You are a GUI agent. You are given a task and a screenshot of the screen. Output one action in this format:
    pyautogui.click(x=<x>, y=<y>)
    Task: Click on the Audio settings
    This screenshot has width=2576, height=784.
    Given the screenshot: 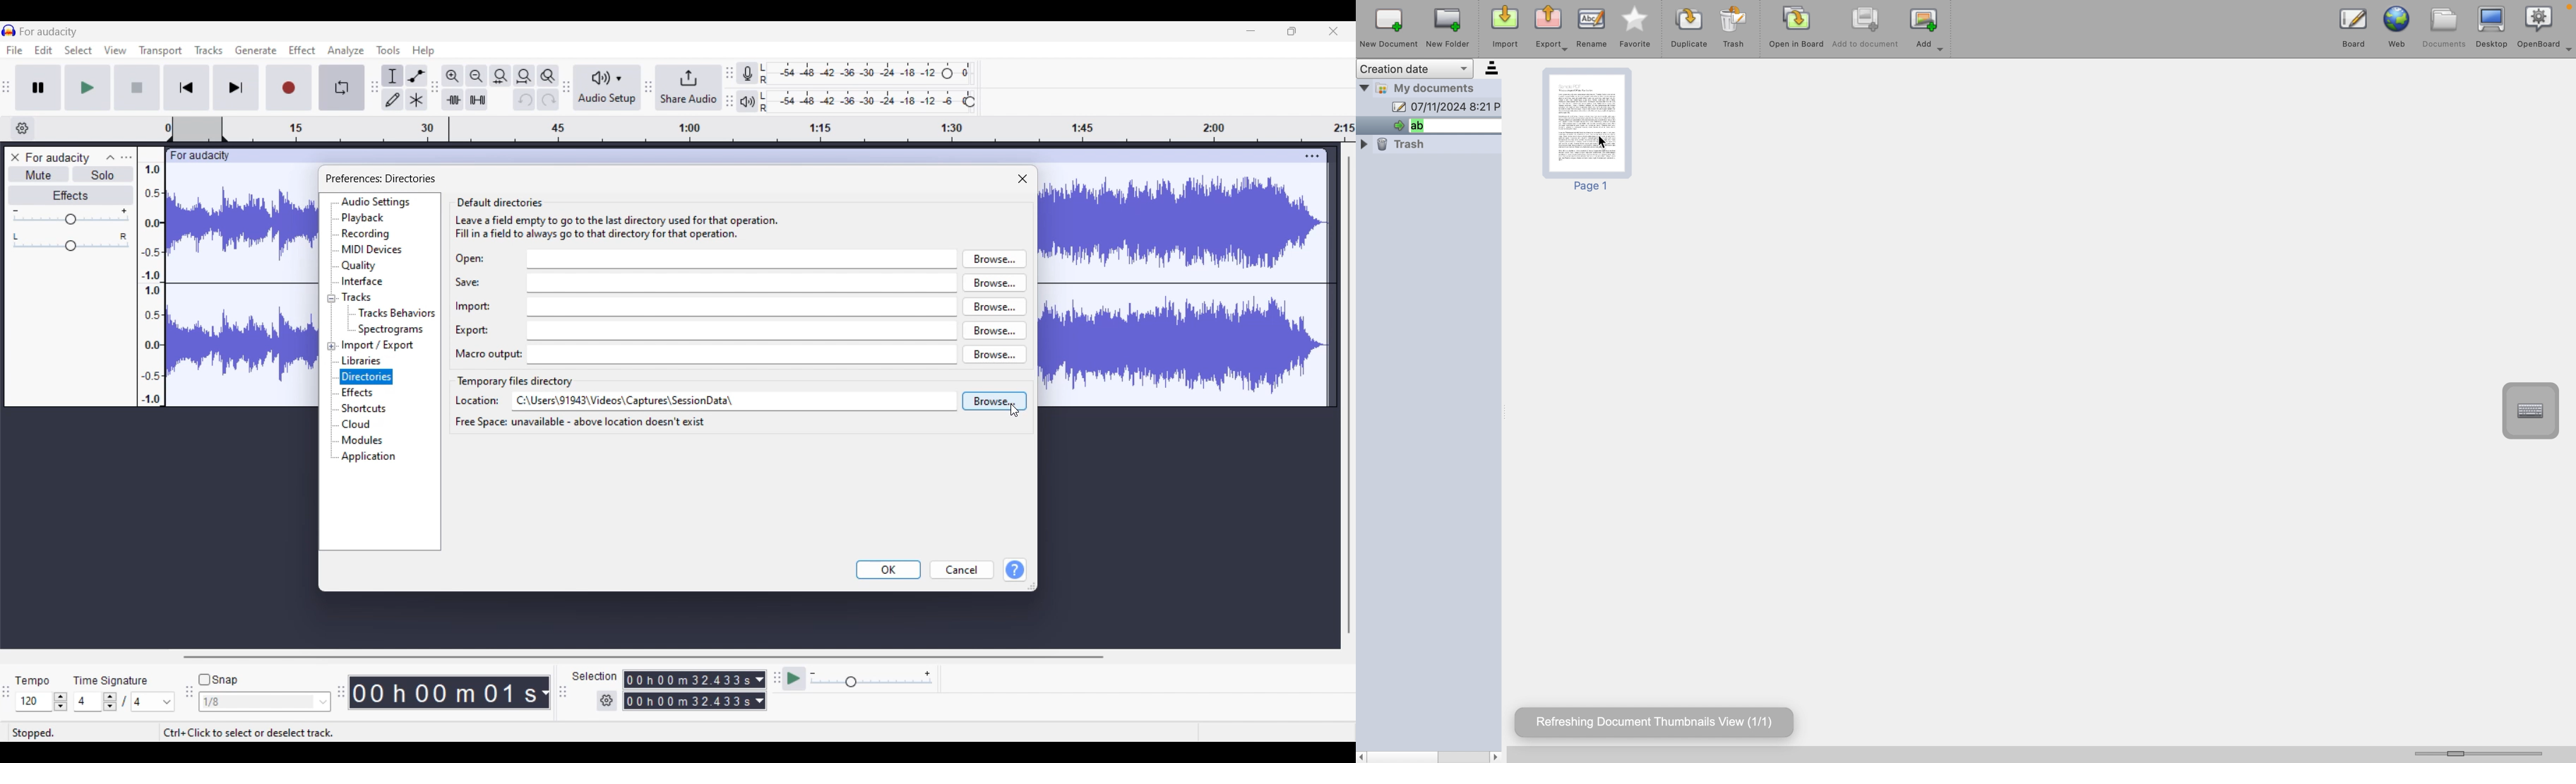 What is the action you would take?
    pyautogui.click(x=376, y=202)
    